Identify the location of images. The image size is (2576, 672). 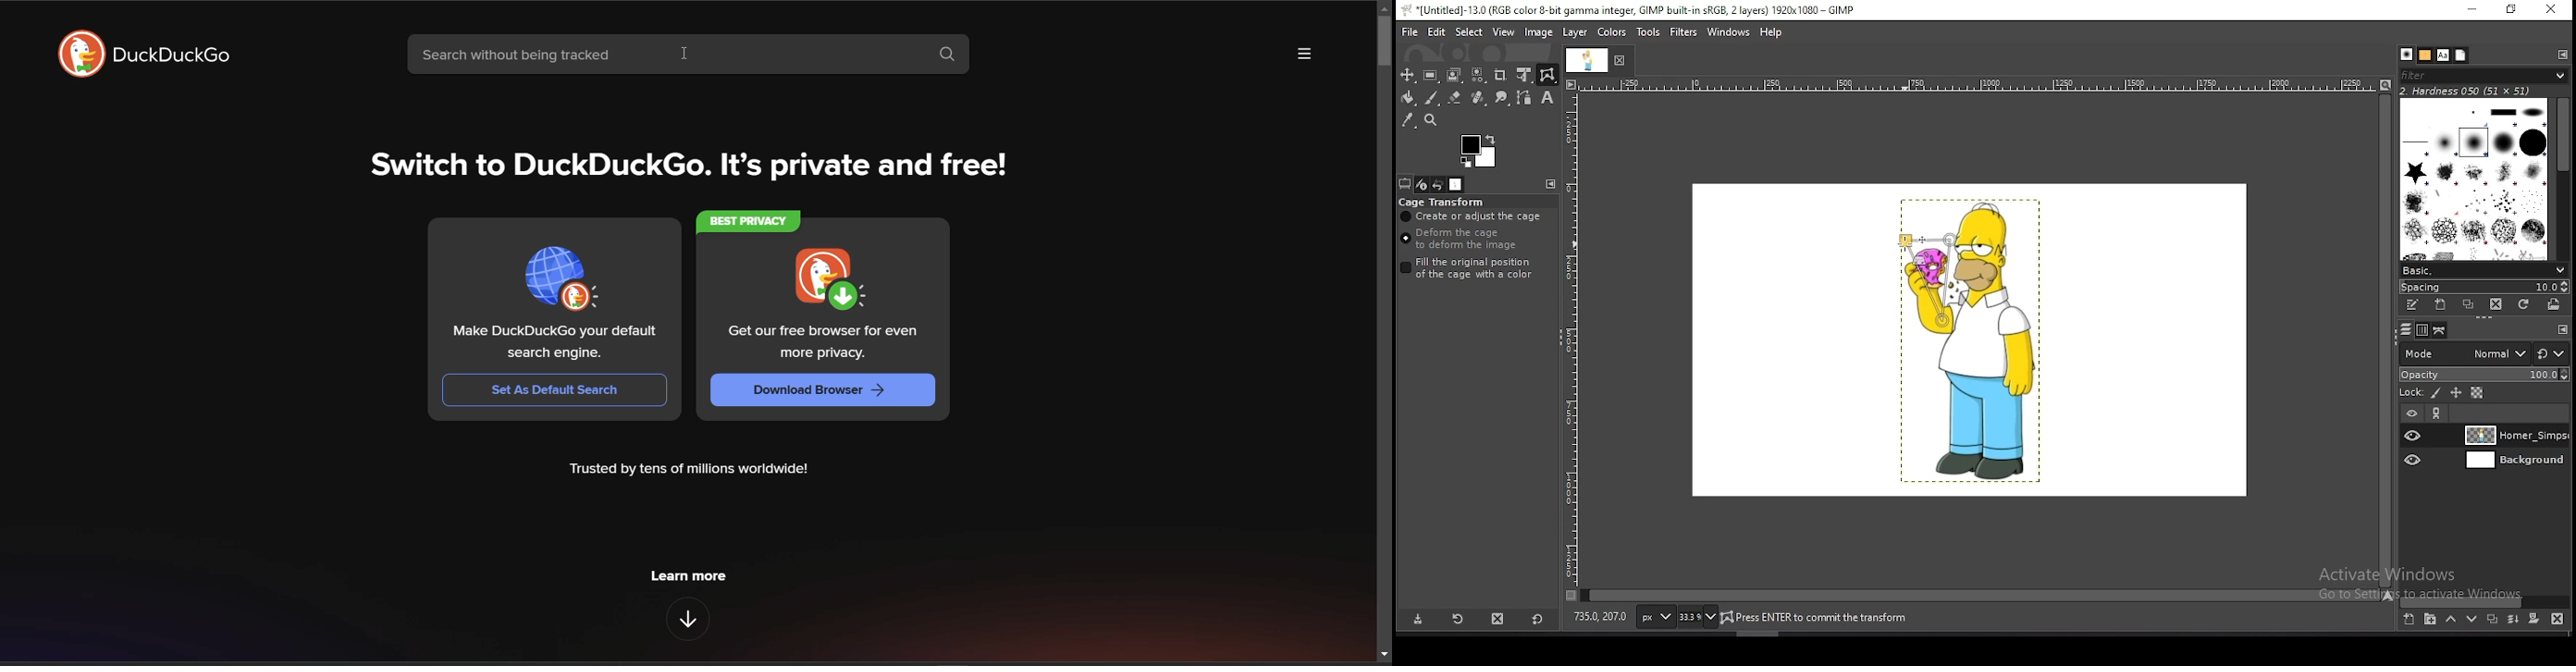
(1457, 185).